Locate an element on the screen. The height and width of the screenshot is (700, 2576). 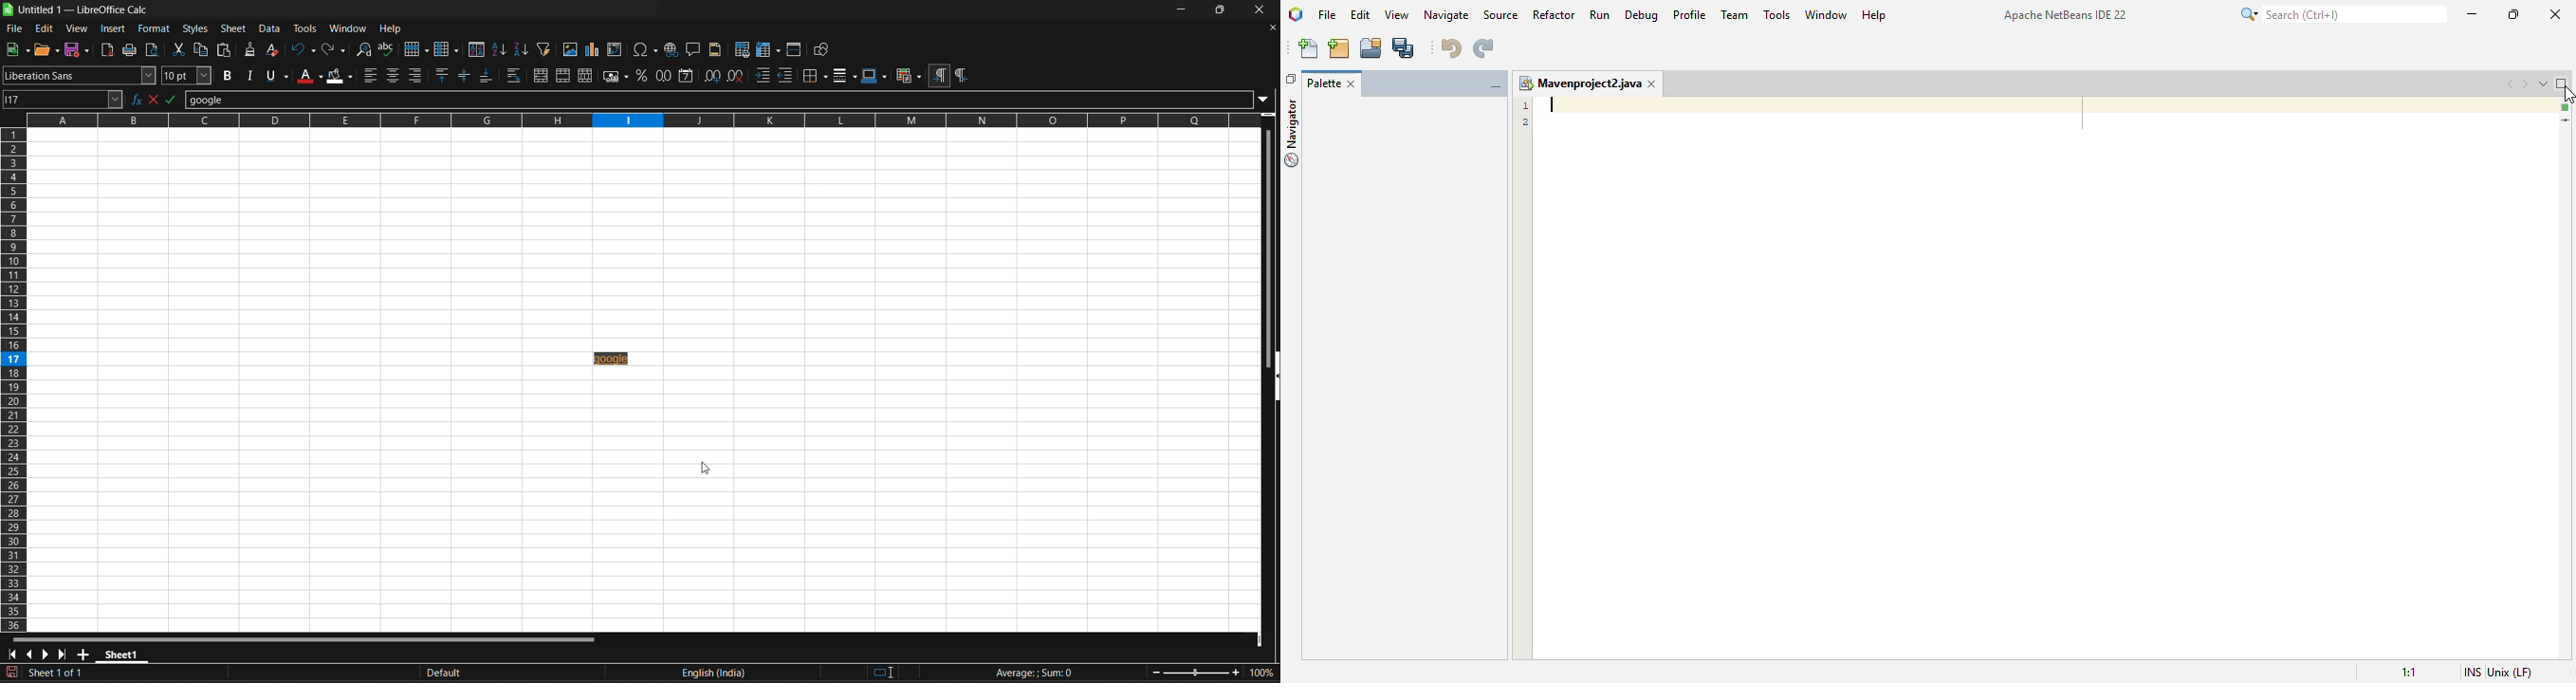
column is located at coordinates (448, 48).